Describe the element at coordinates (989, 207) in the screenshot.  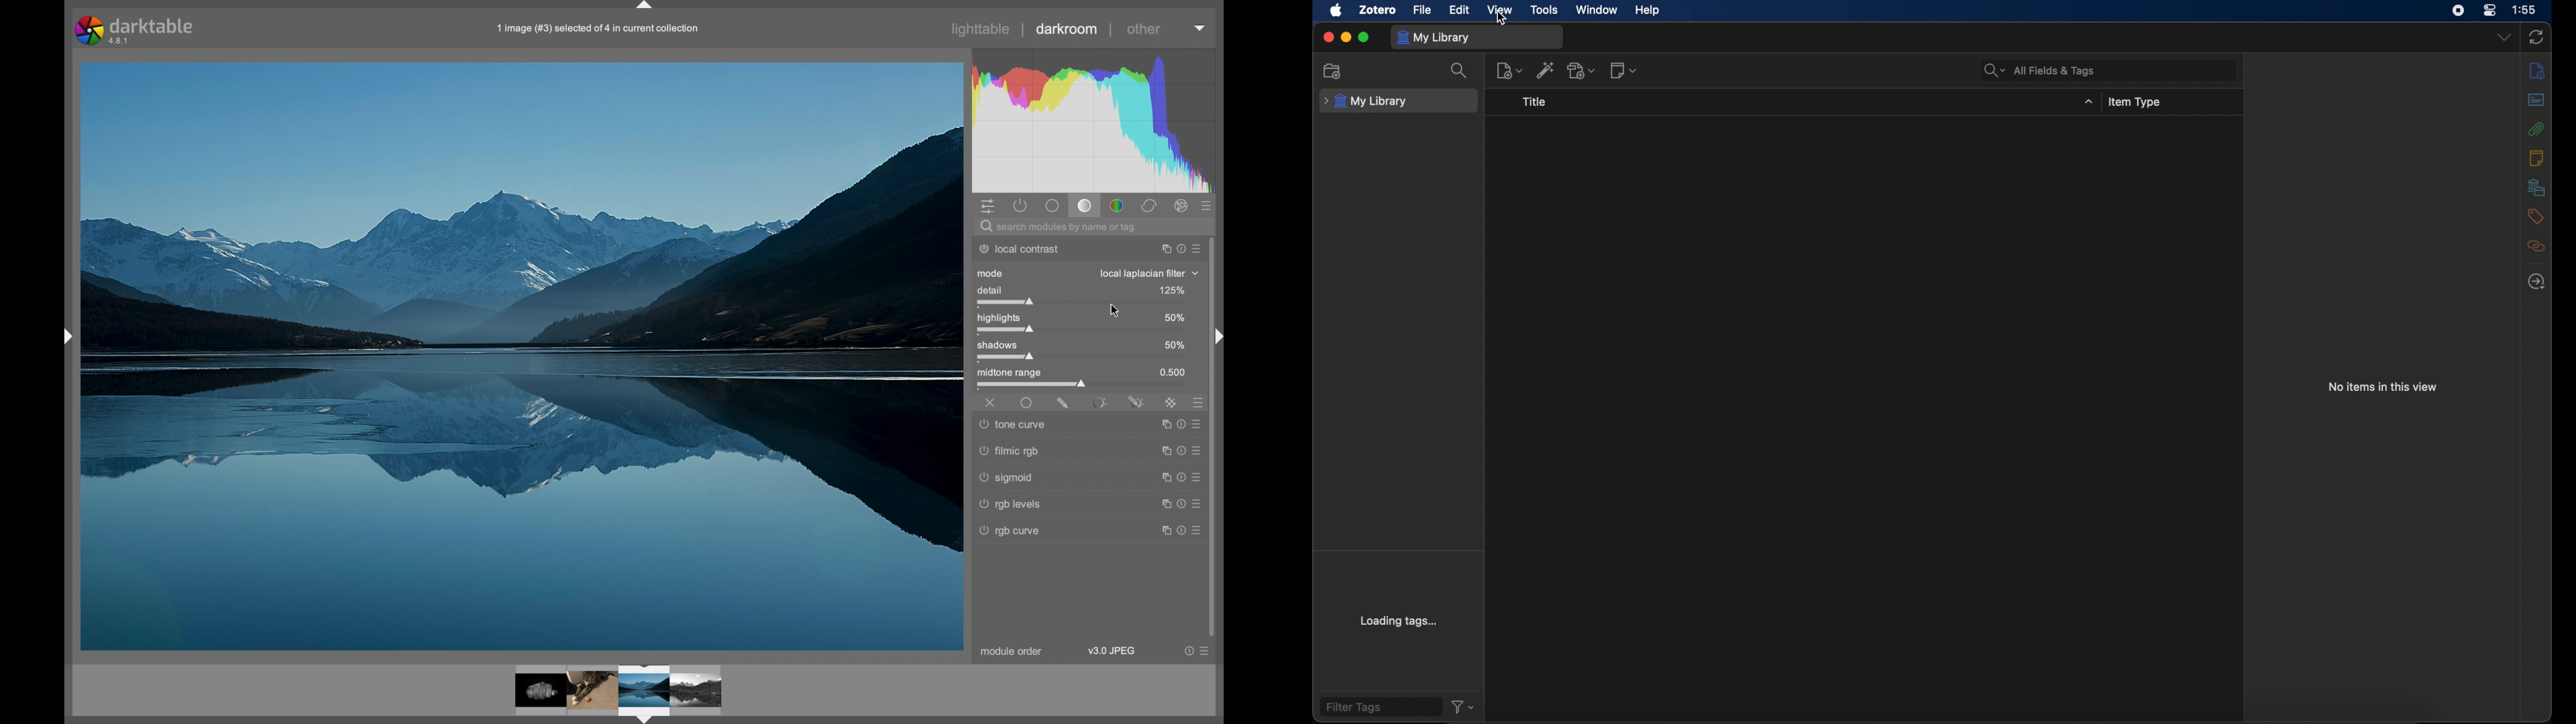
I see `quick access panel` at that location.